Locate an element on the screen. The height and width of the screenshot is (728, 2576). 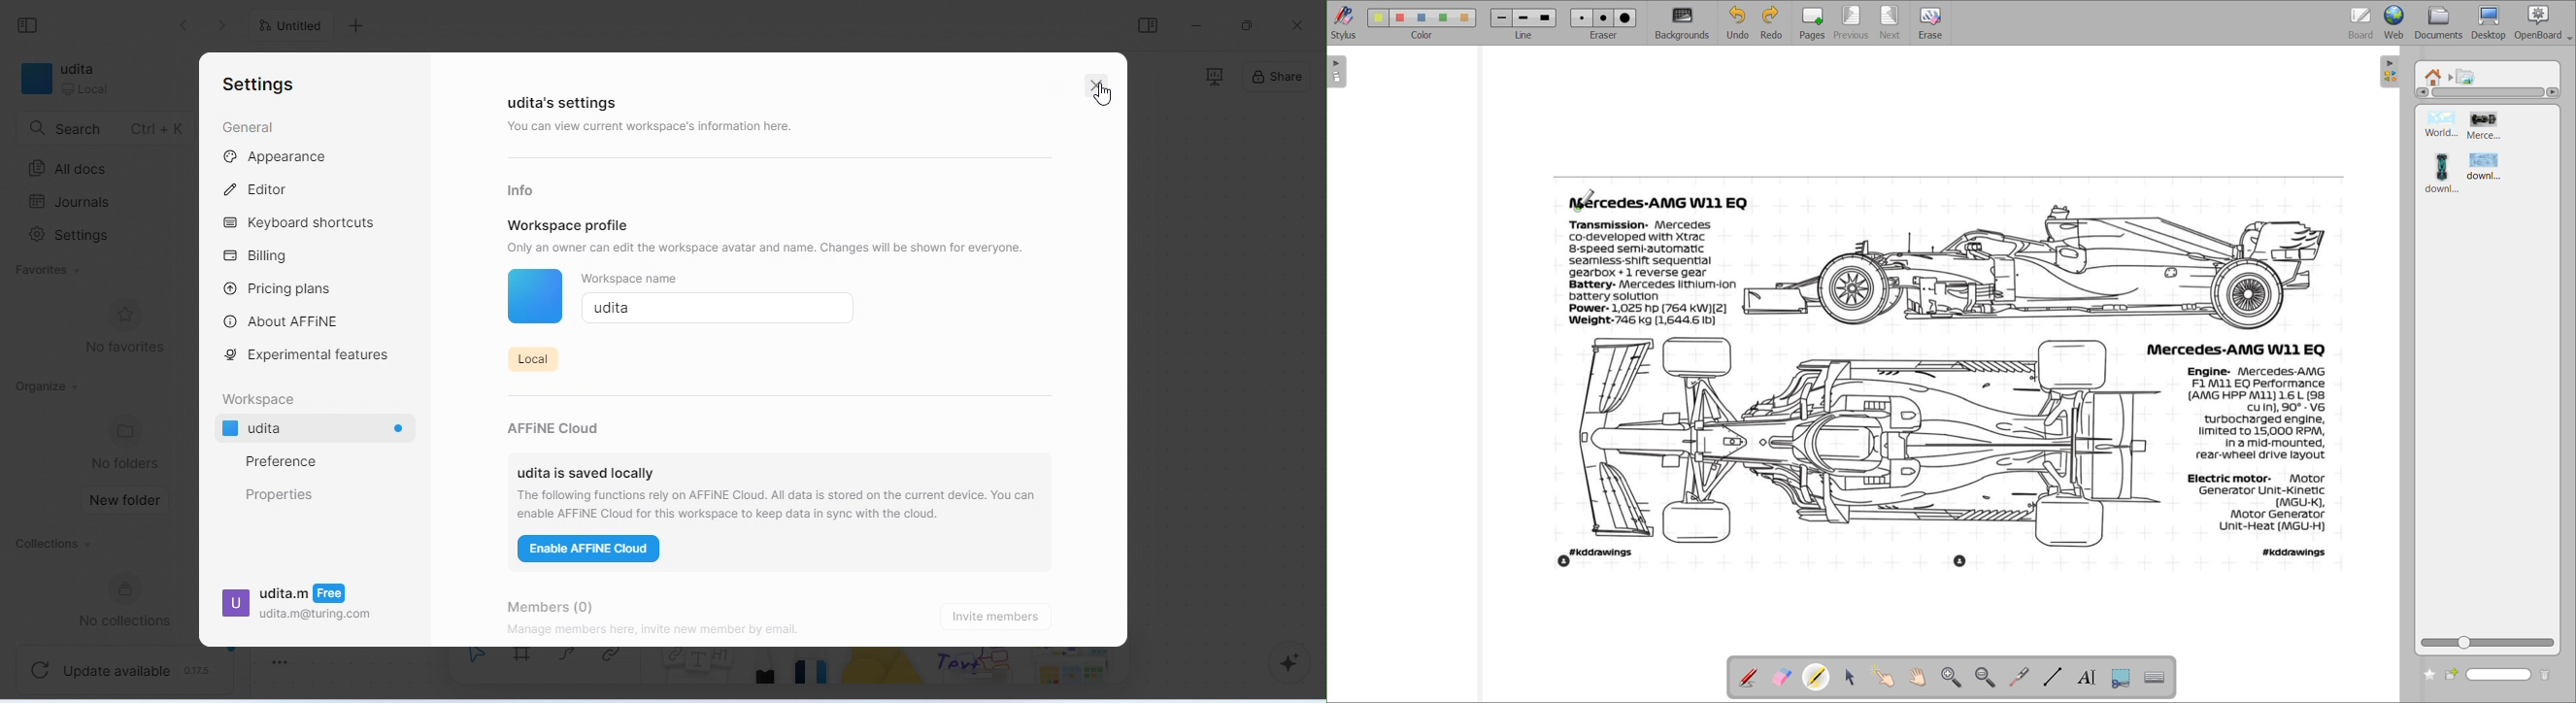
collapse side bar is located at coordinates (33, 26).